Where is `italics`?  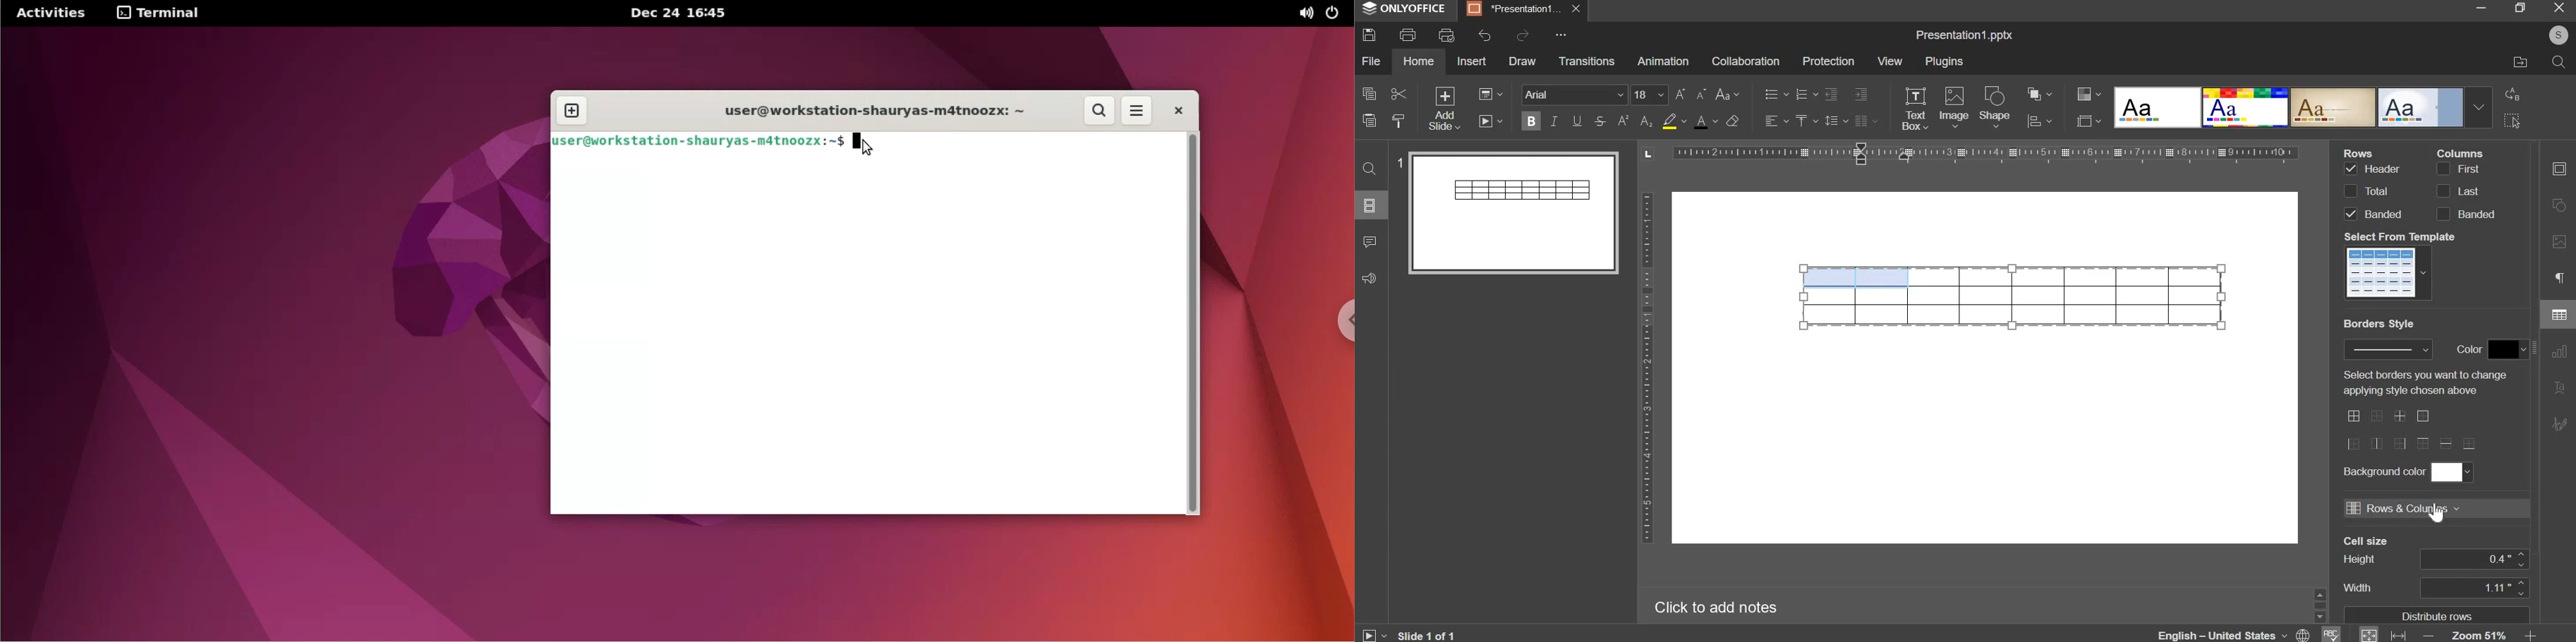
italics is located at coordinates (1554, 120).